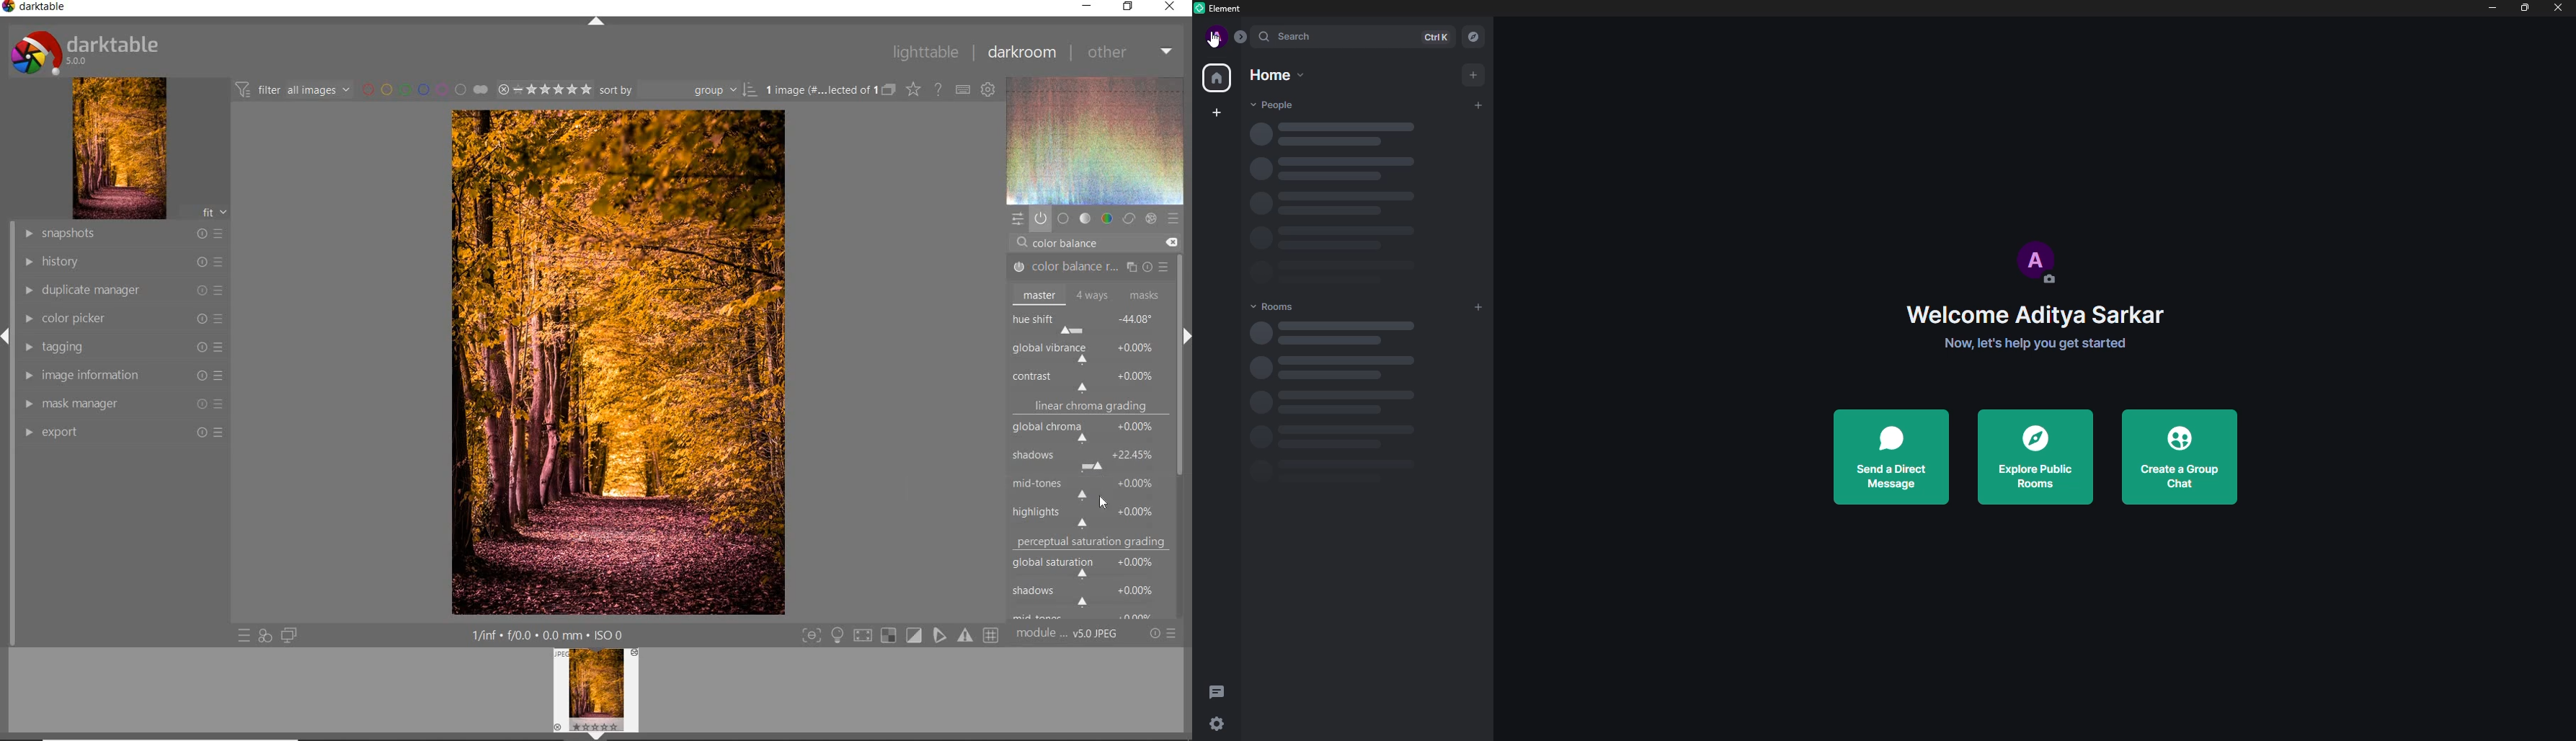  What do you see at coordinates (595, 695) in the screenshot?
I see `image preview` at bounding box center [595, 695].